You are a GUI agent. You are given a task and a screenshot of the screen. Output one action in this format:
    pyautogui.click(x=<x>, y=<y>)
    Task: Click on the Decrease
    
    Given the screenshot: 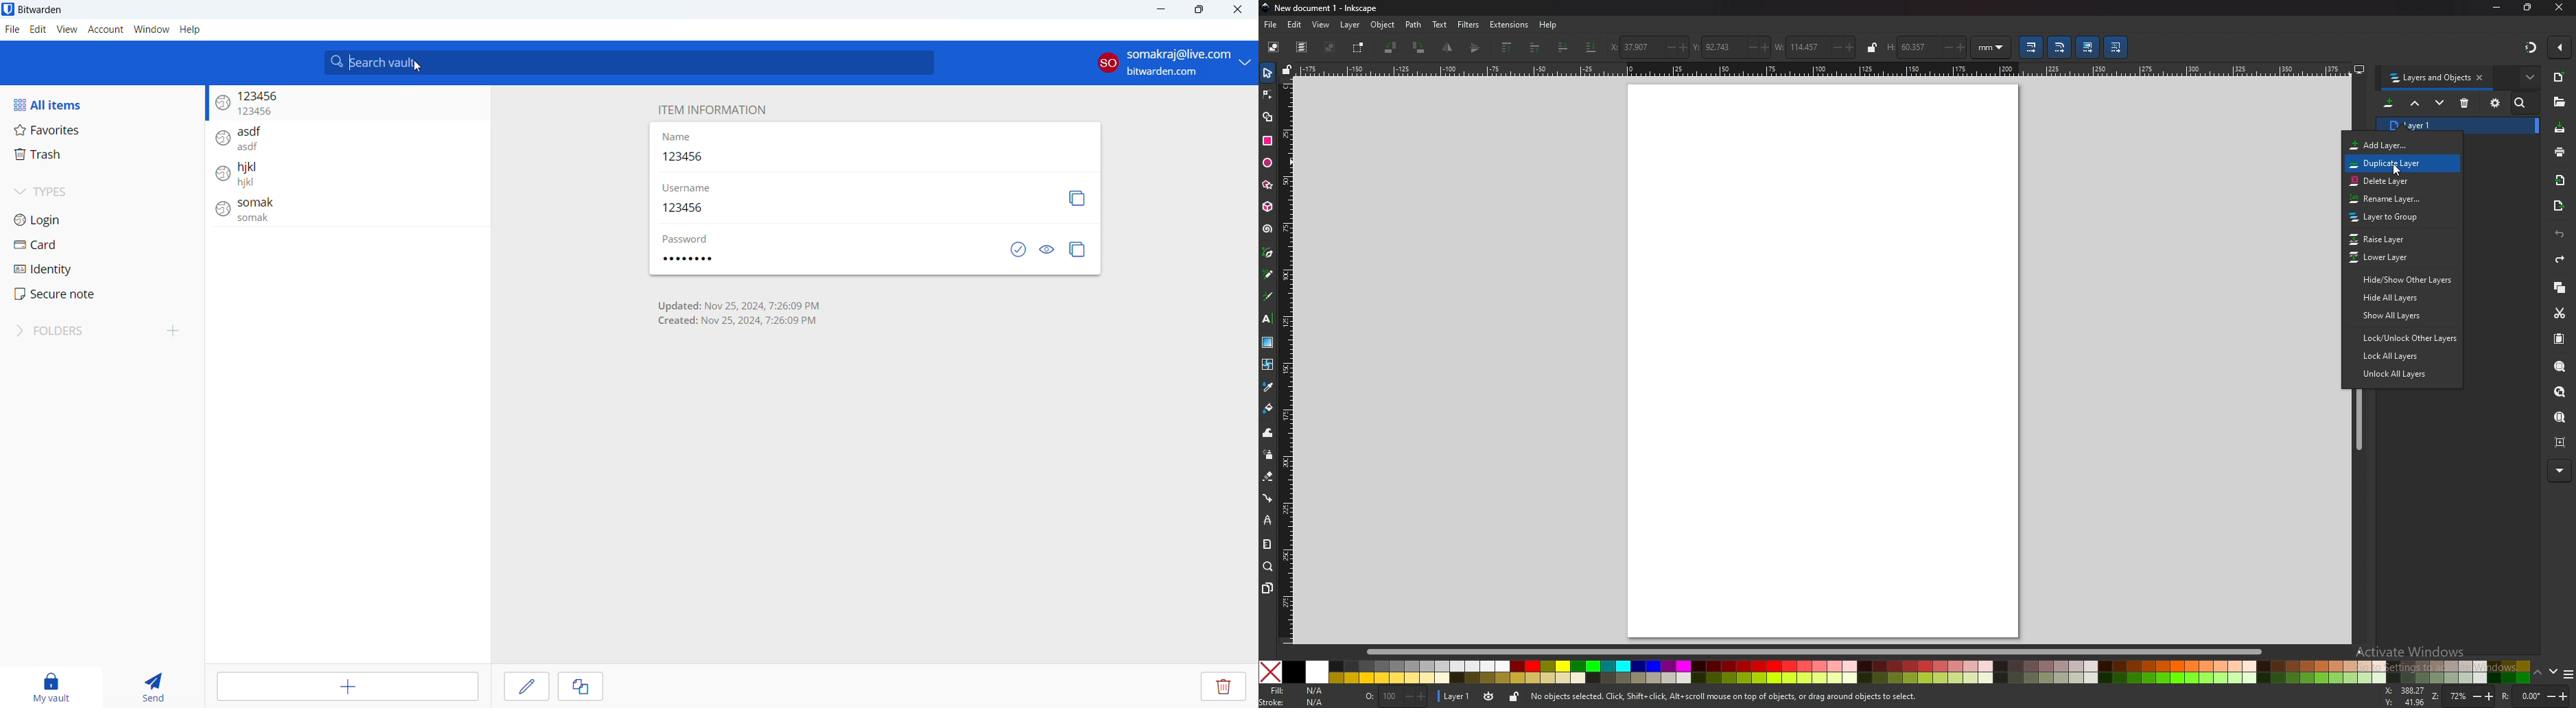 What is the action you would take?
    pyautogui.click(x=1945, y=47)
    